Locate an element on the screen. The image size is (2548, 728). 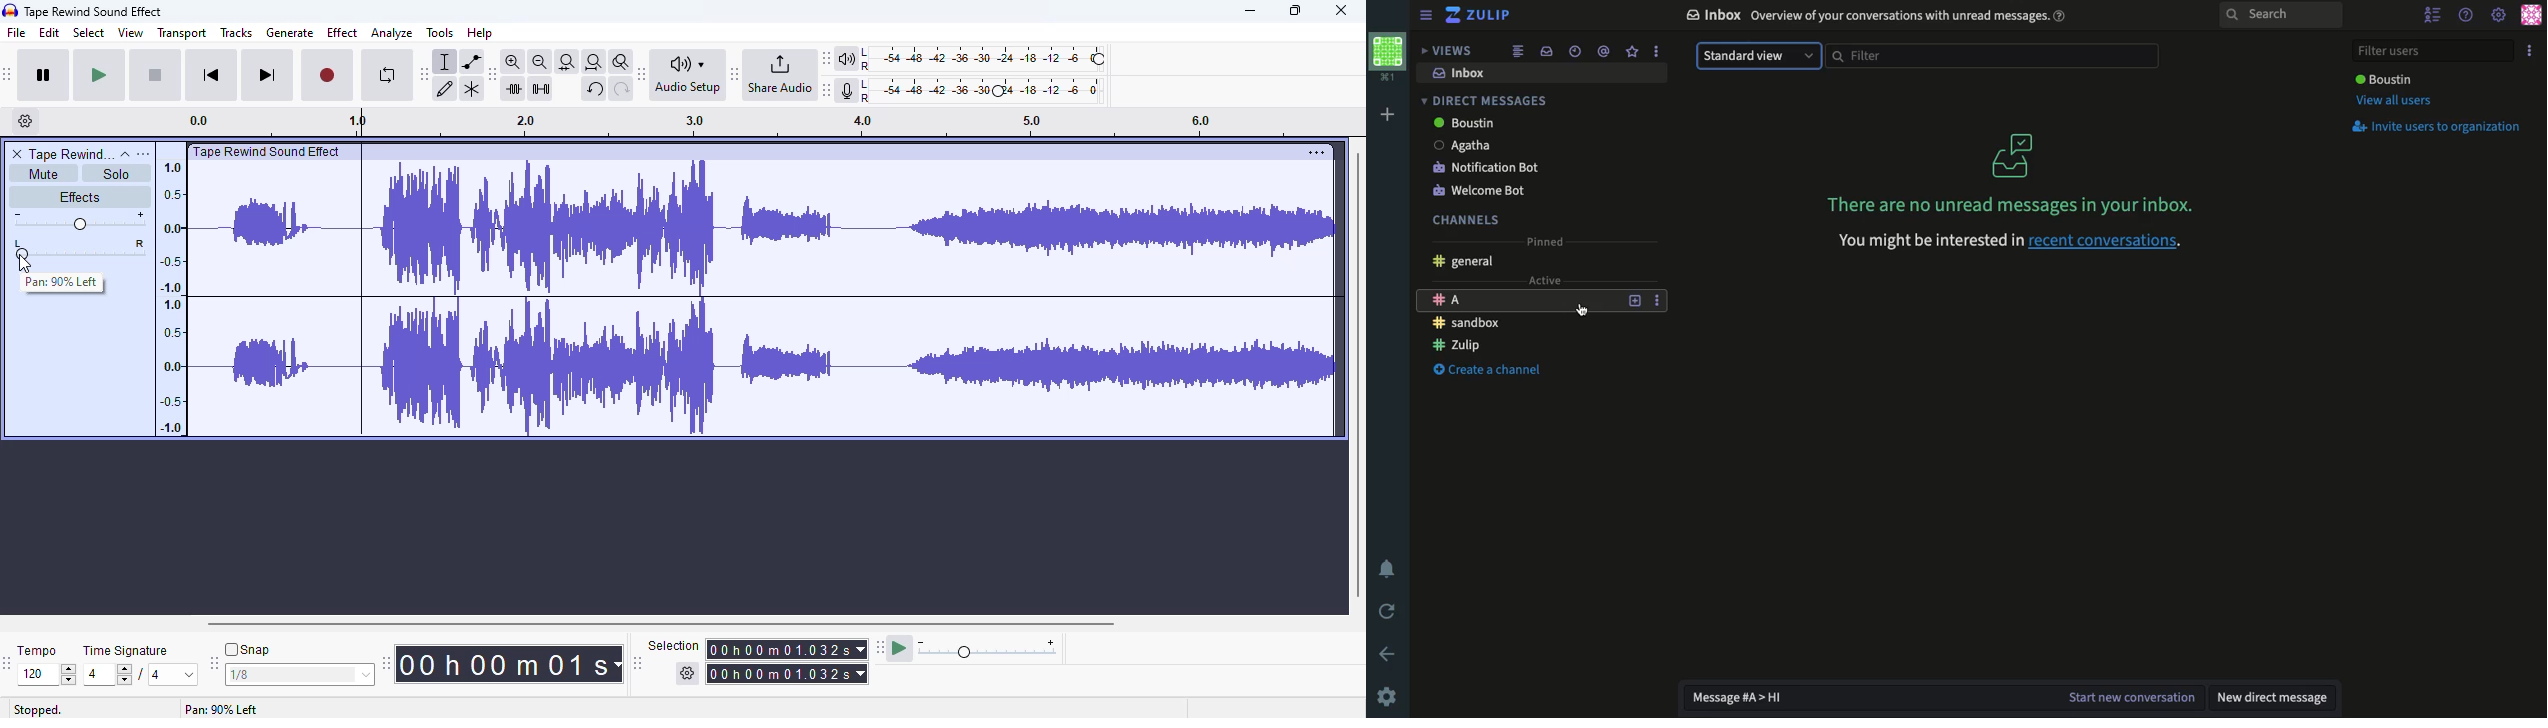
Chanel sandbox is located at coordinates (1522, 323).